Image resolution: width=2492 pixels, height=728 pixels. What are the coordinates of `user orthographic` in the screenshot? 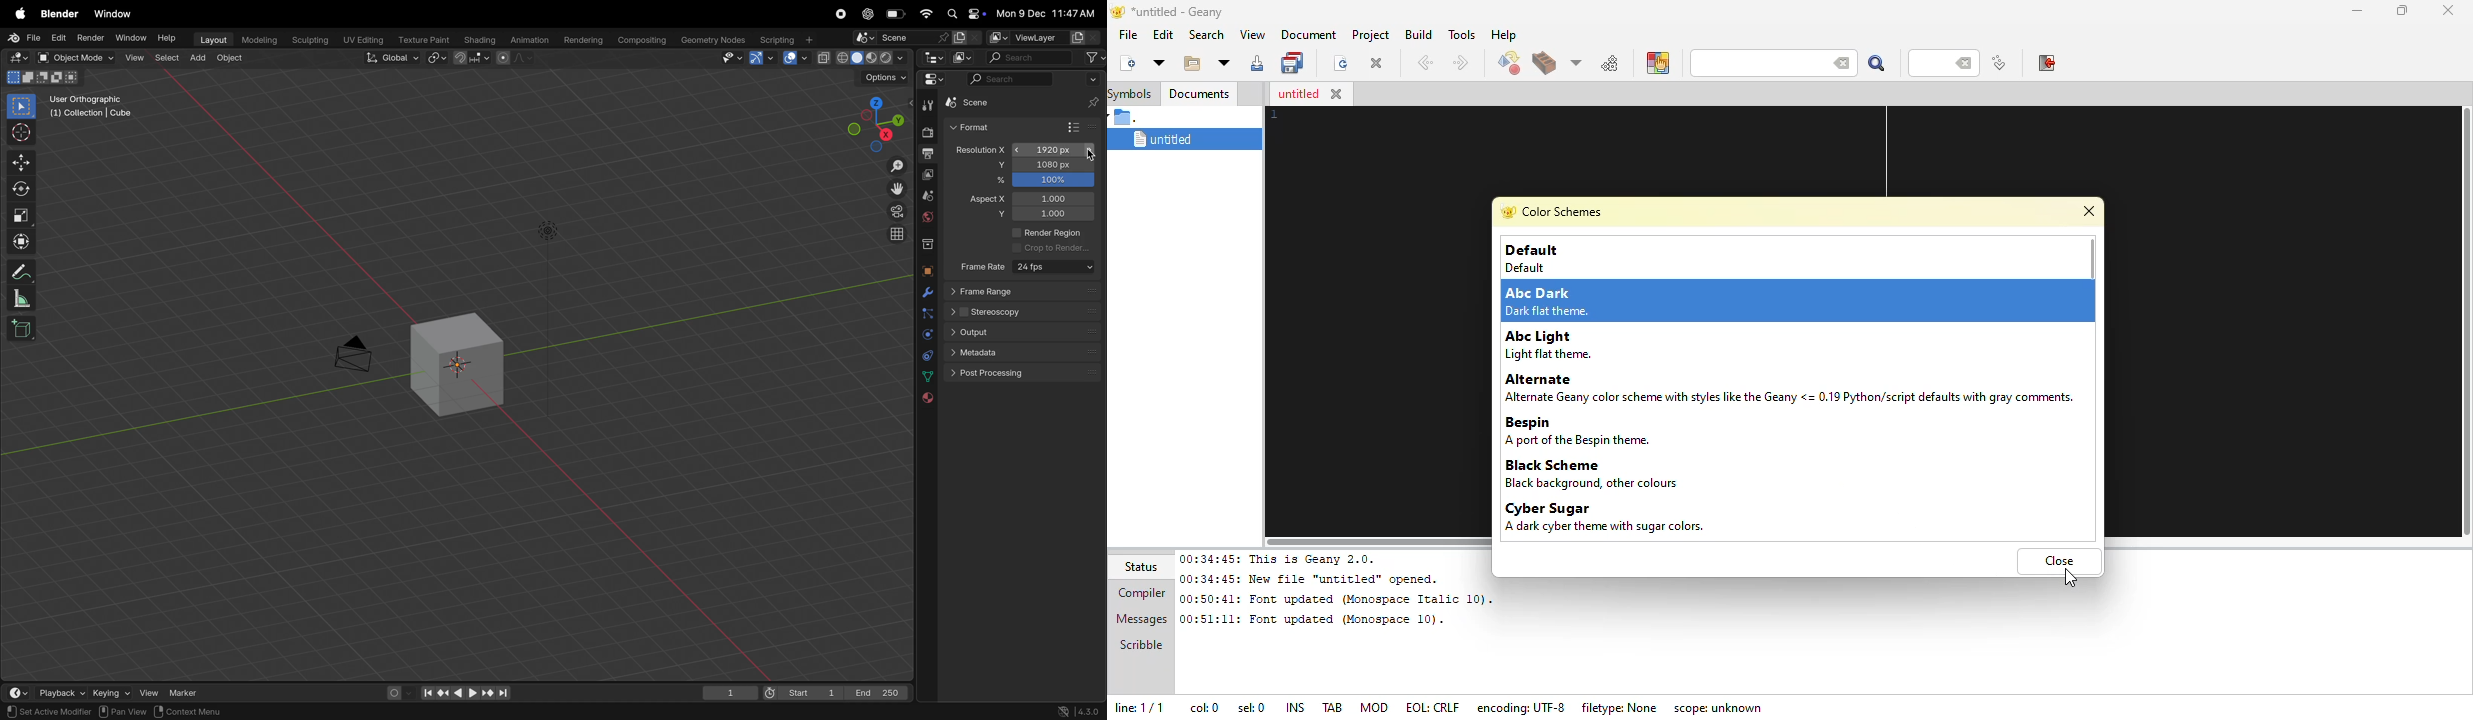 It's located at (92, 107).